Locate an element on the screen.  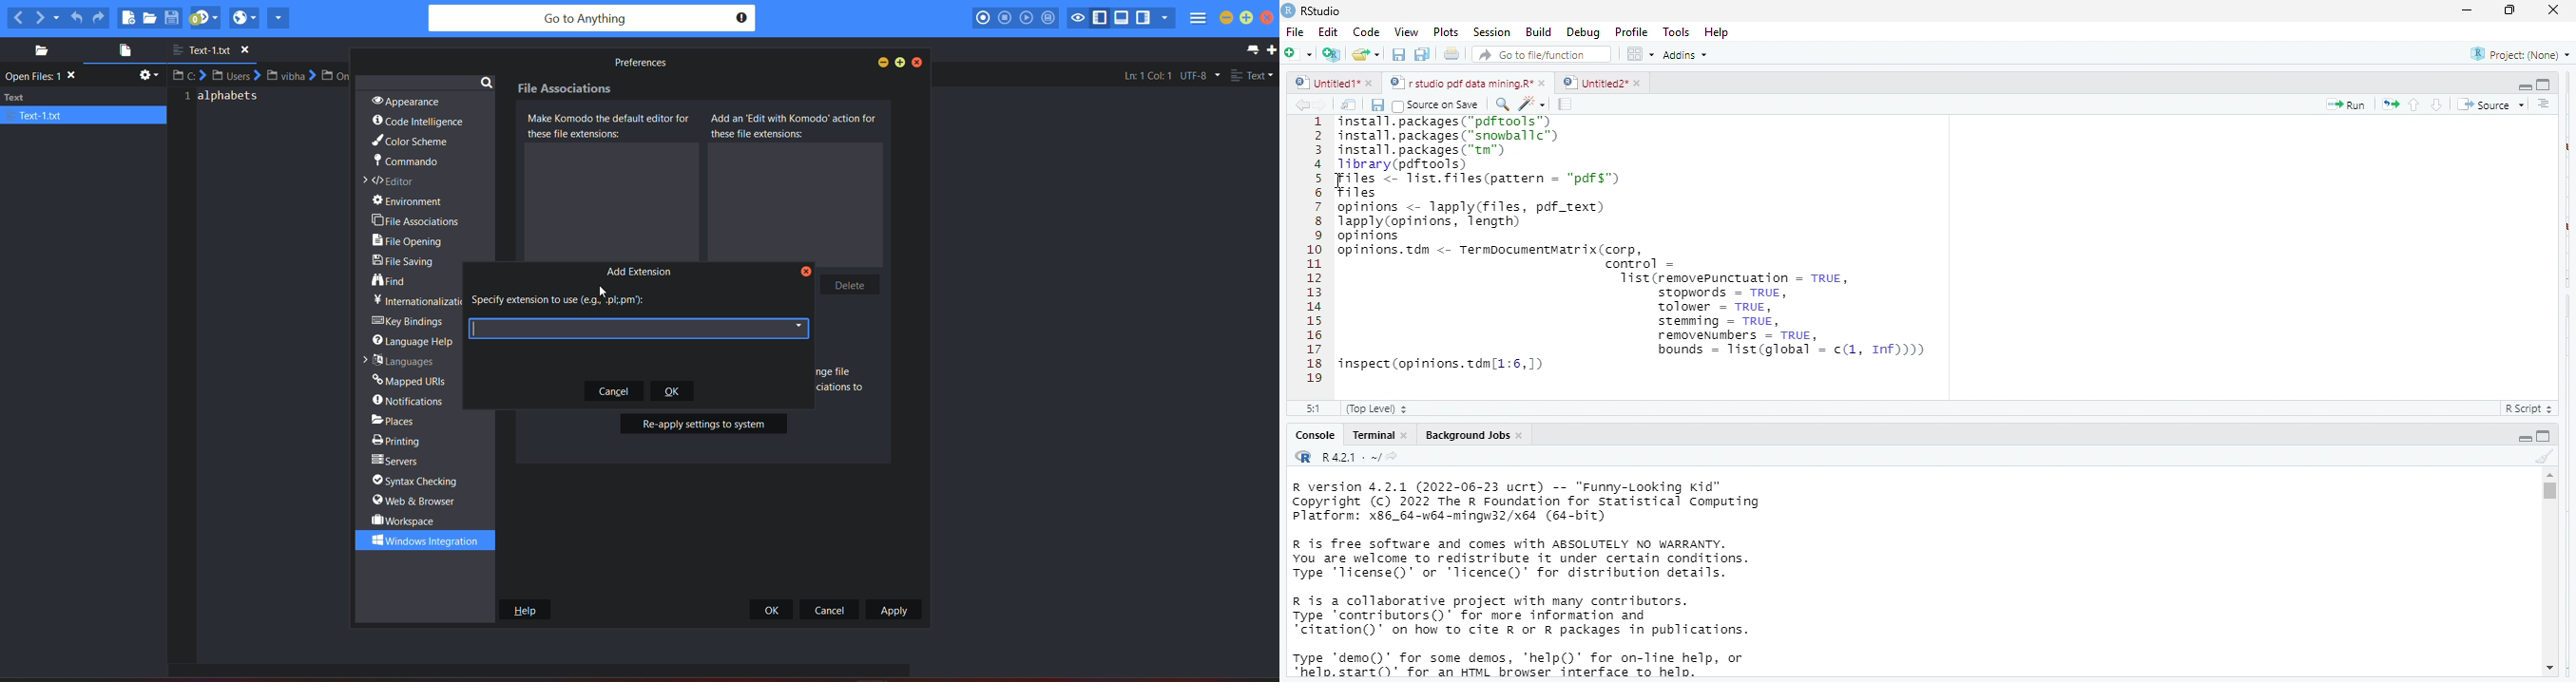
close is located at coordinates (1271, 19).